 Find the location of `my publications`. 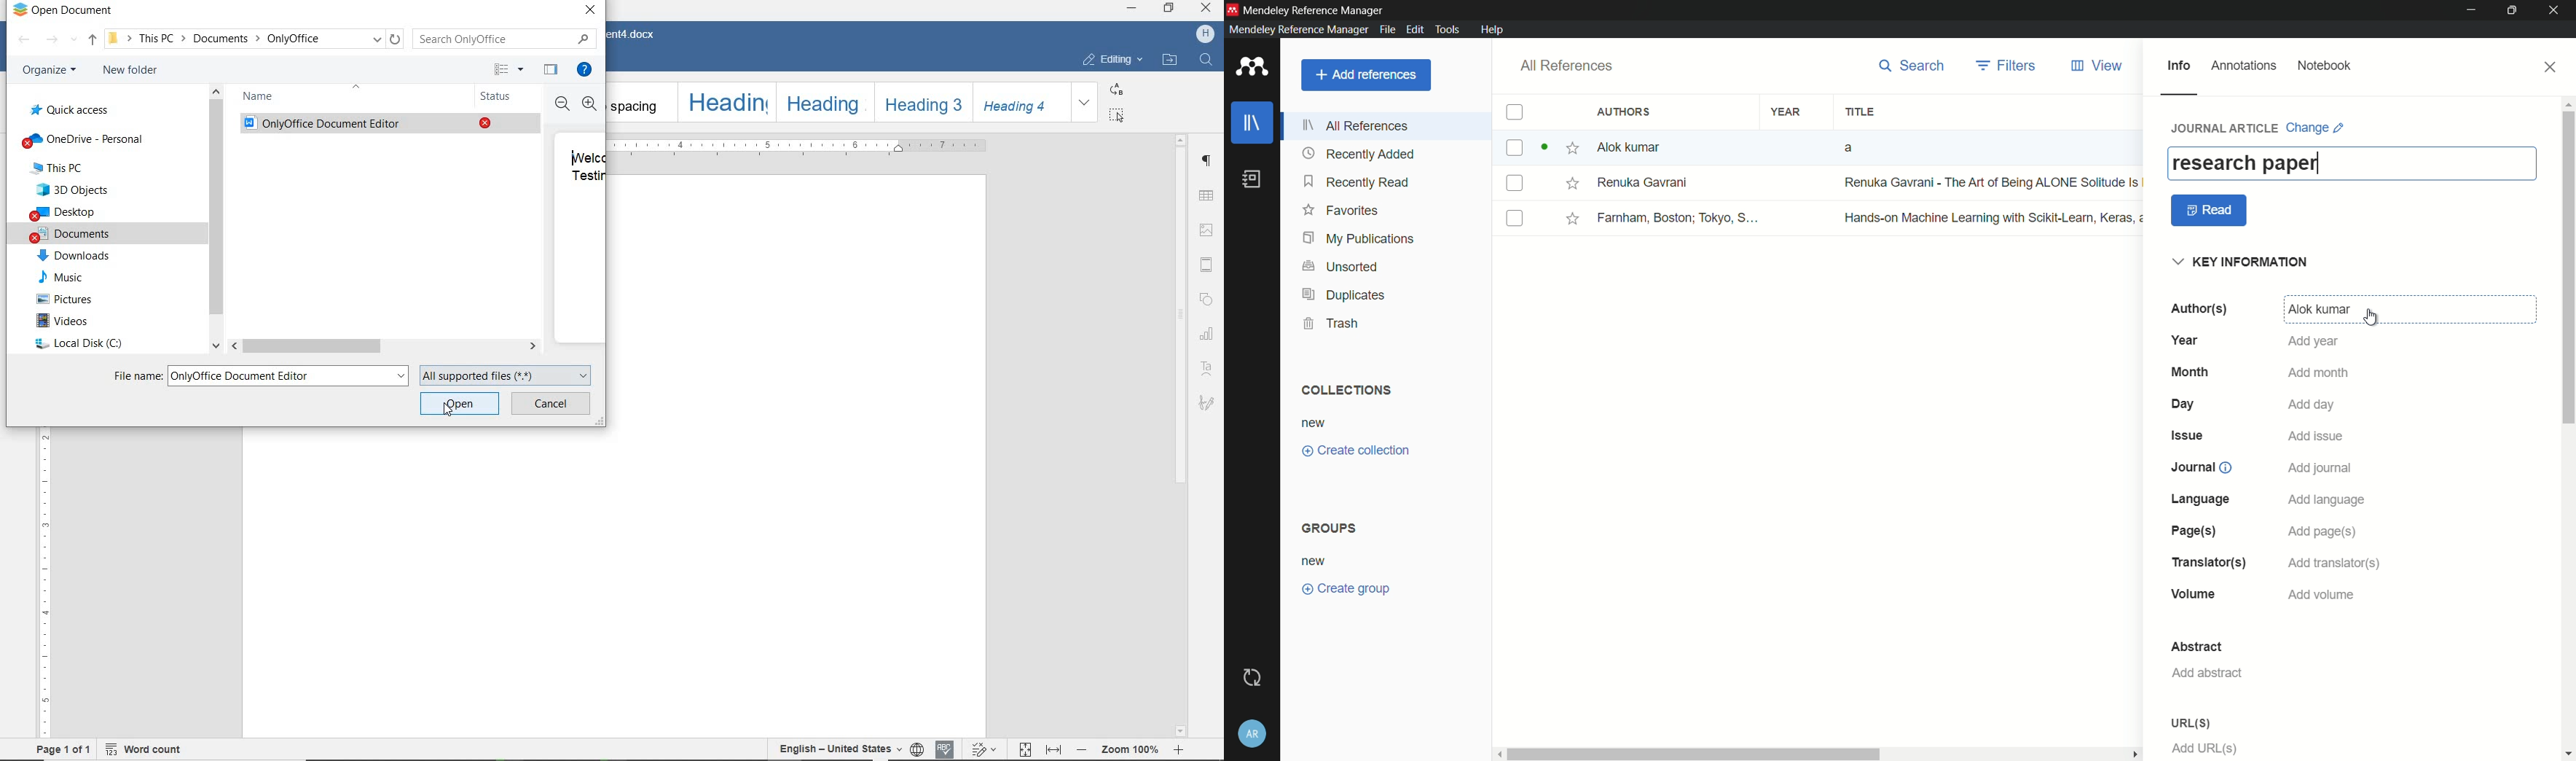

my publications is located at coordinates (1360, 240).